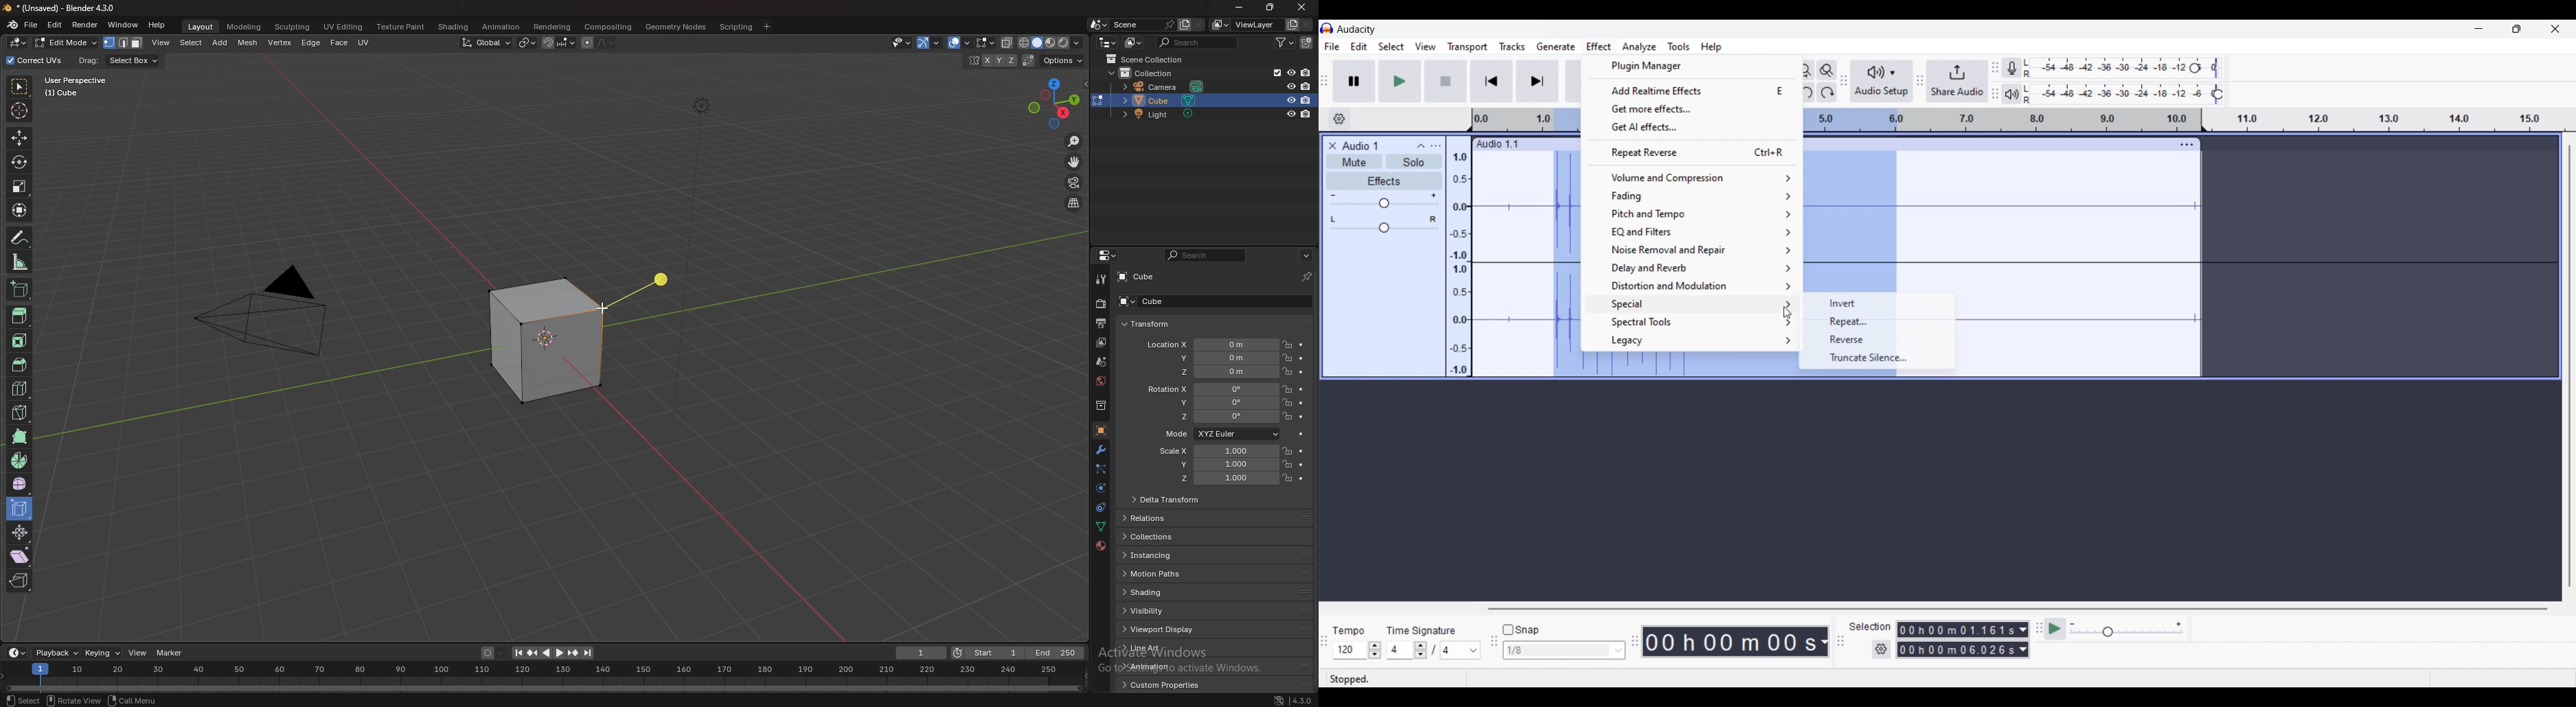  I want to click on lock, so click(1286, 403).